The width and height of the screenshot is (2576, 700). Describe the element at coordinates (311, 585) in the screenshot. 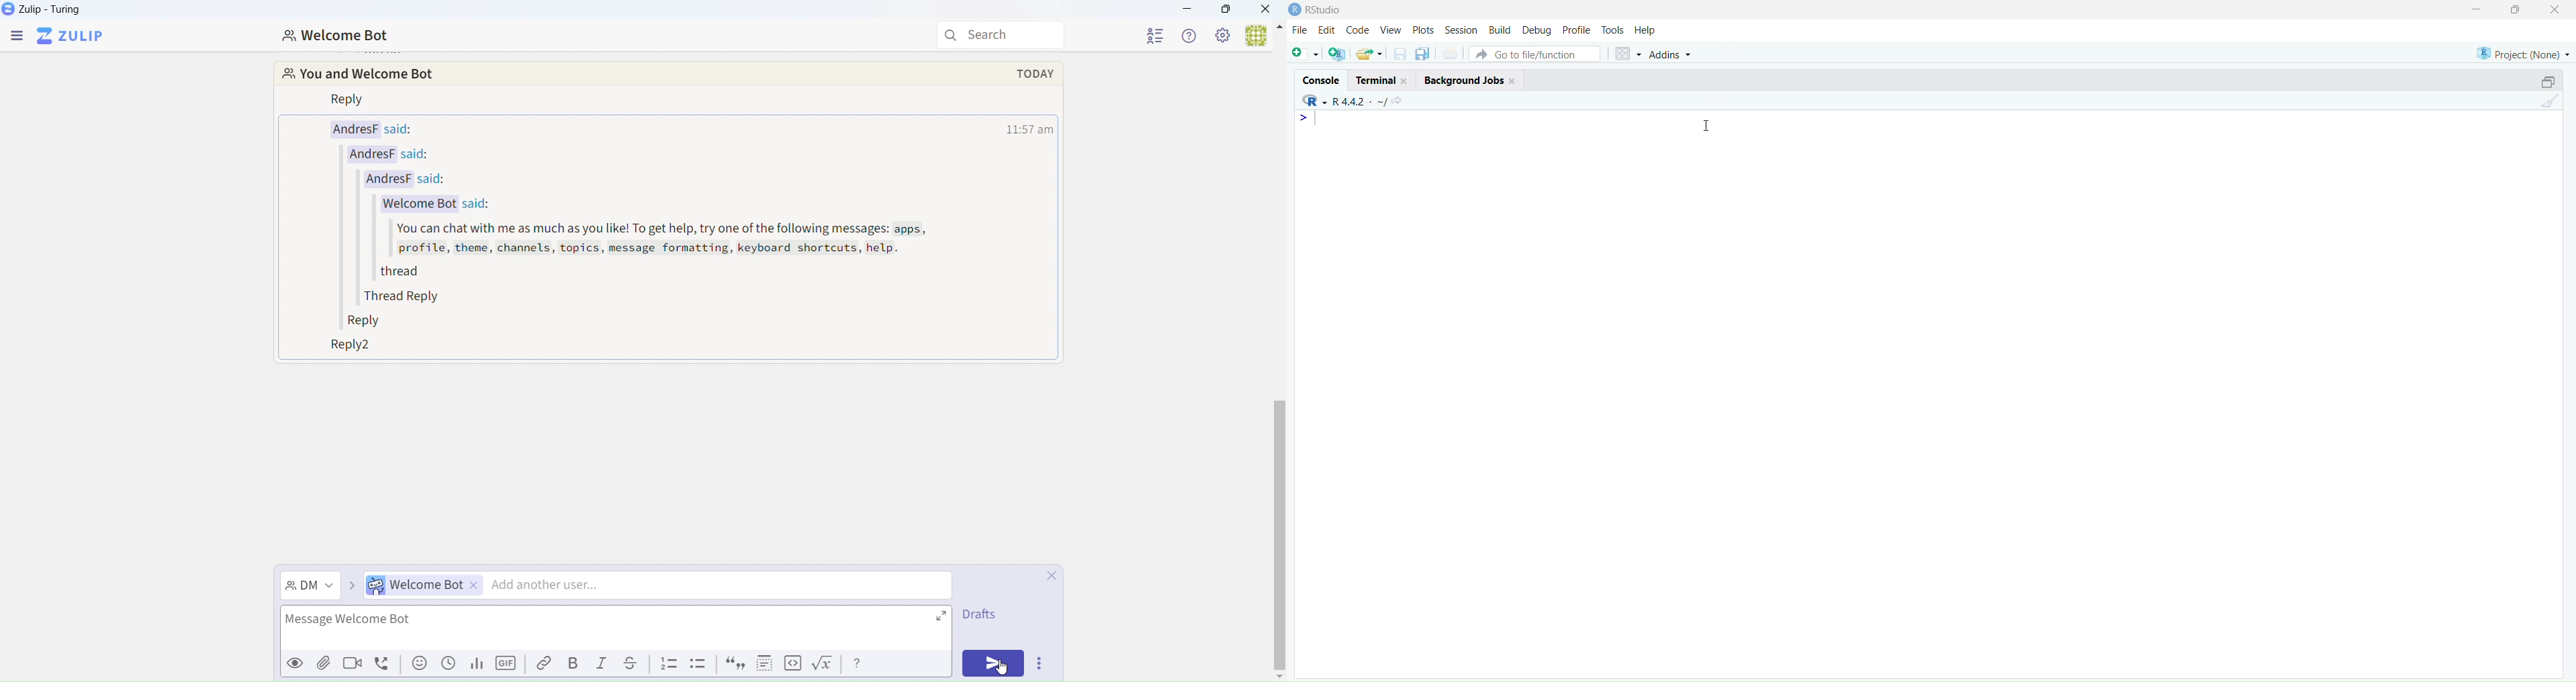

I see `Direct Message` at that location.